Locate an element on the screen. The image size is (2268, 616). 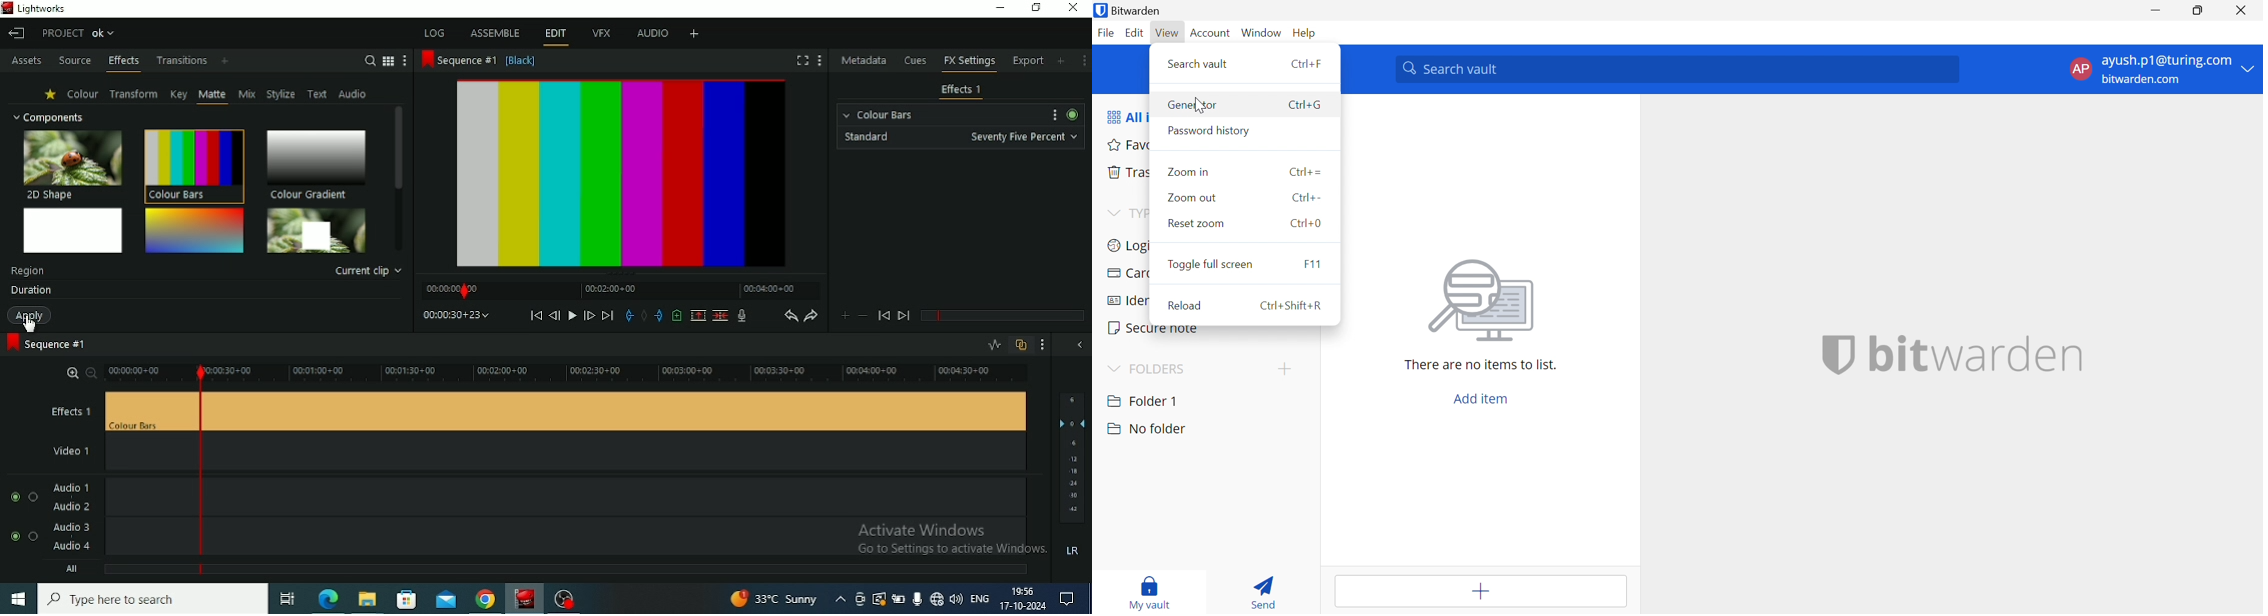
Edit is located at coordinates (555, 35).